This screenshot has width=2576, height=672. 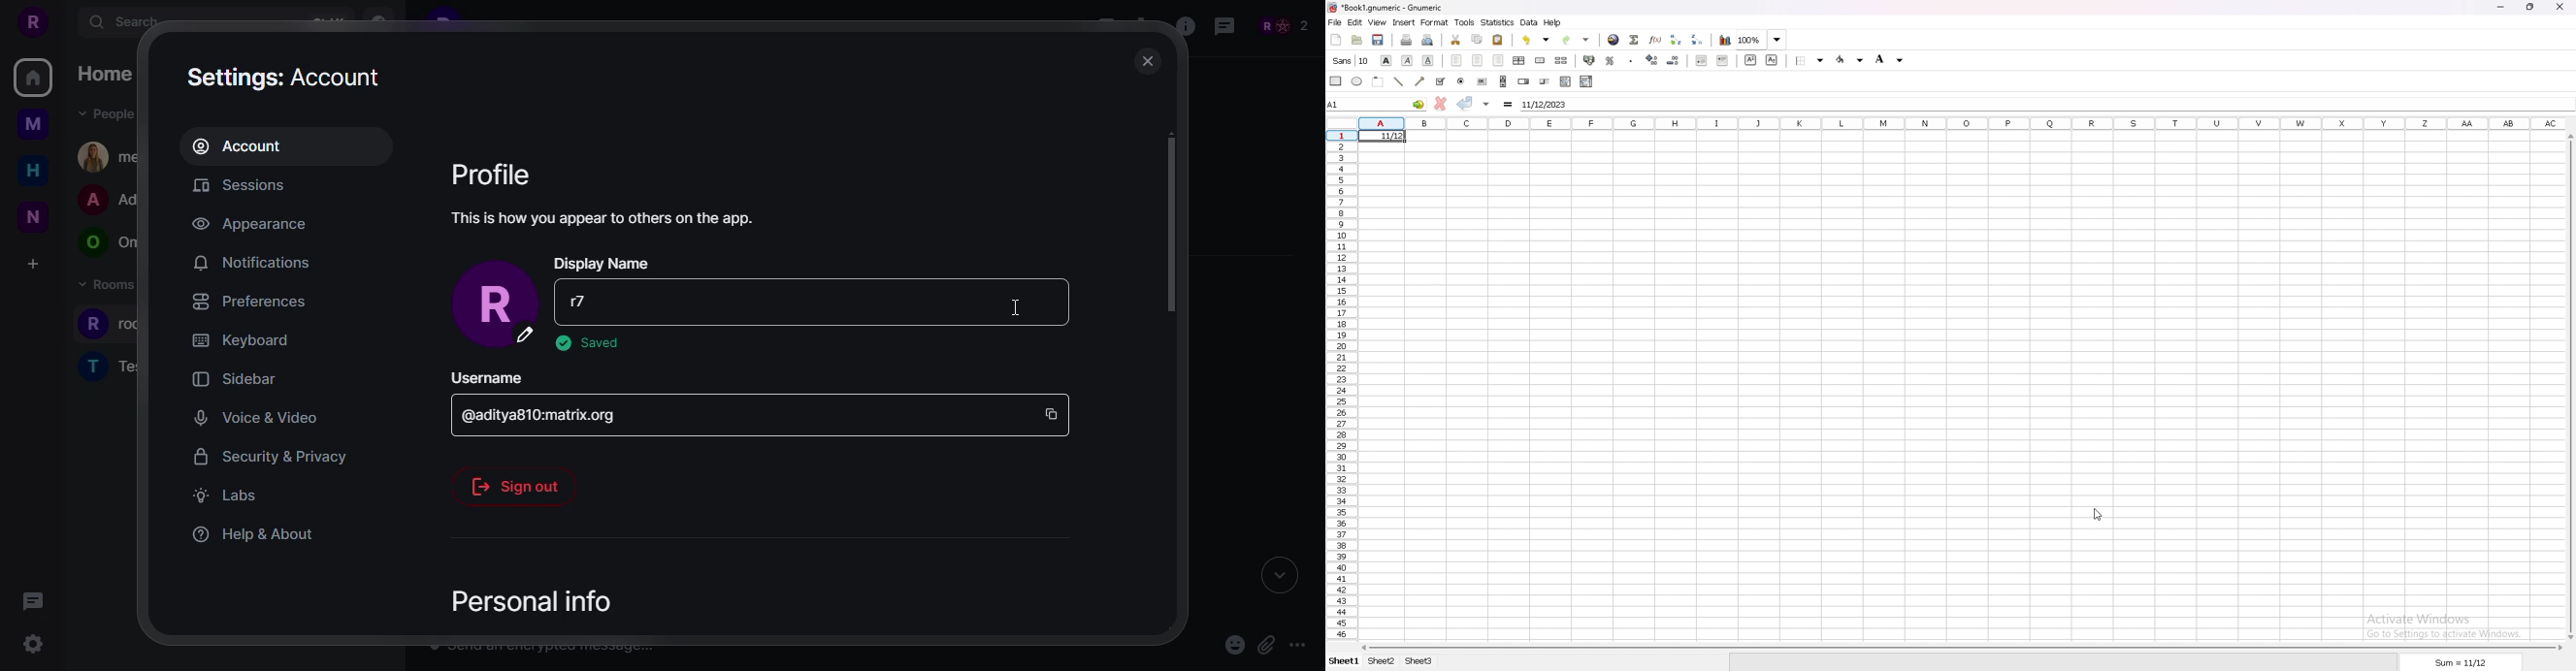 I want to click on cursor, so click(x=1017, y=316).